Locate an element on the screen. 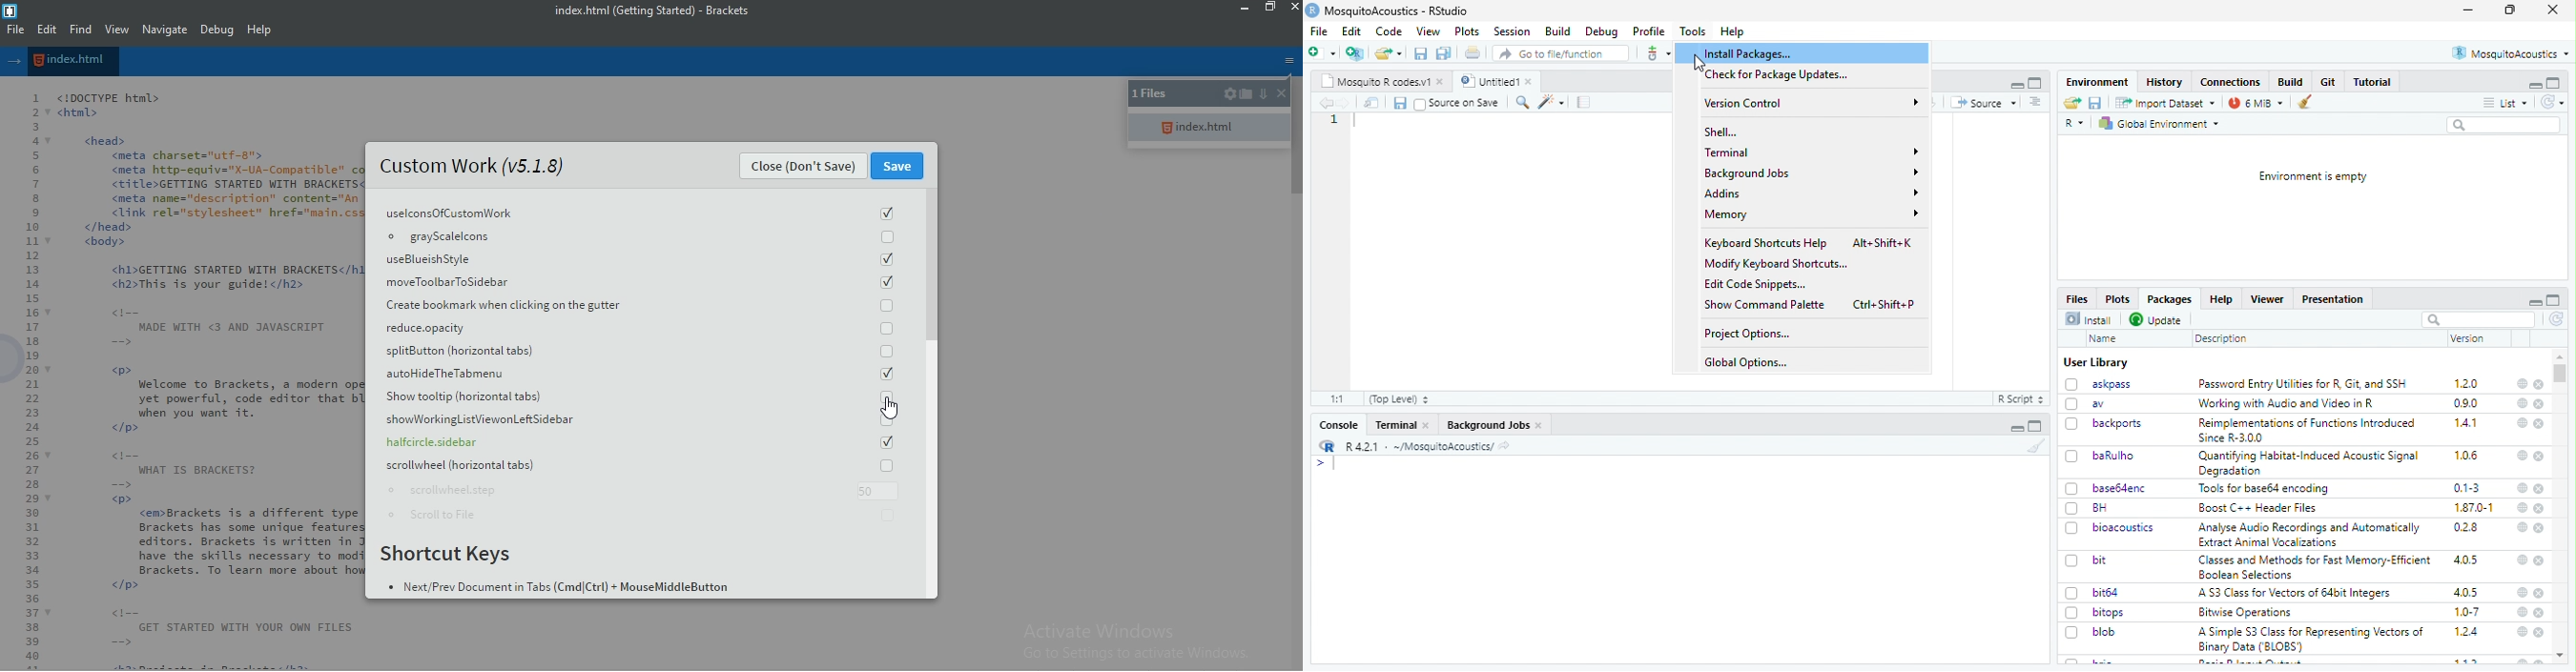 This screenshot has height=672, width=2576. bitops is located at coordinates (2110, 612).